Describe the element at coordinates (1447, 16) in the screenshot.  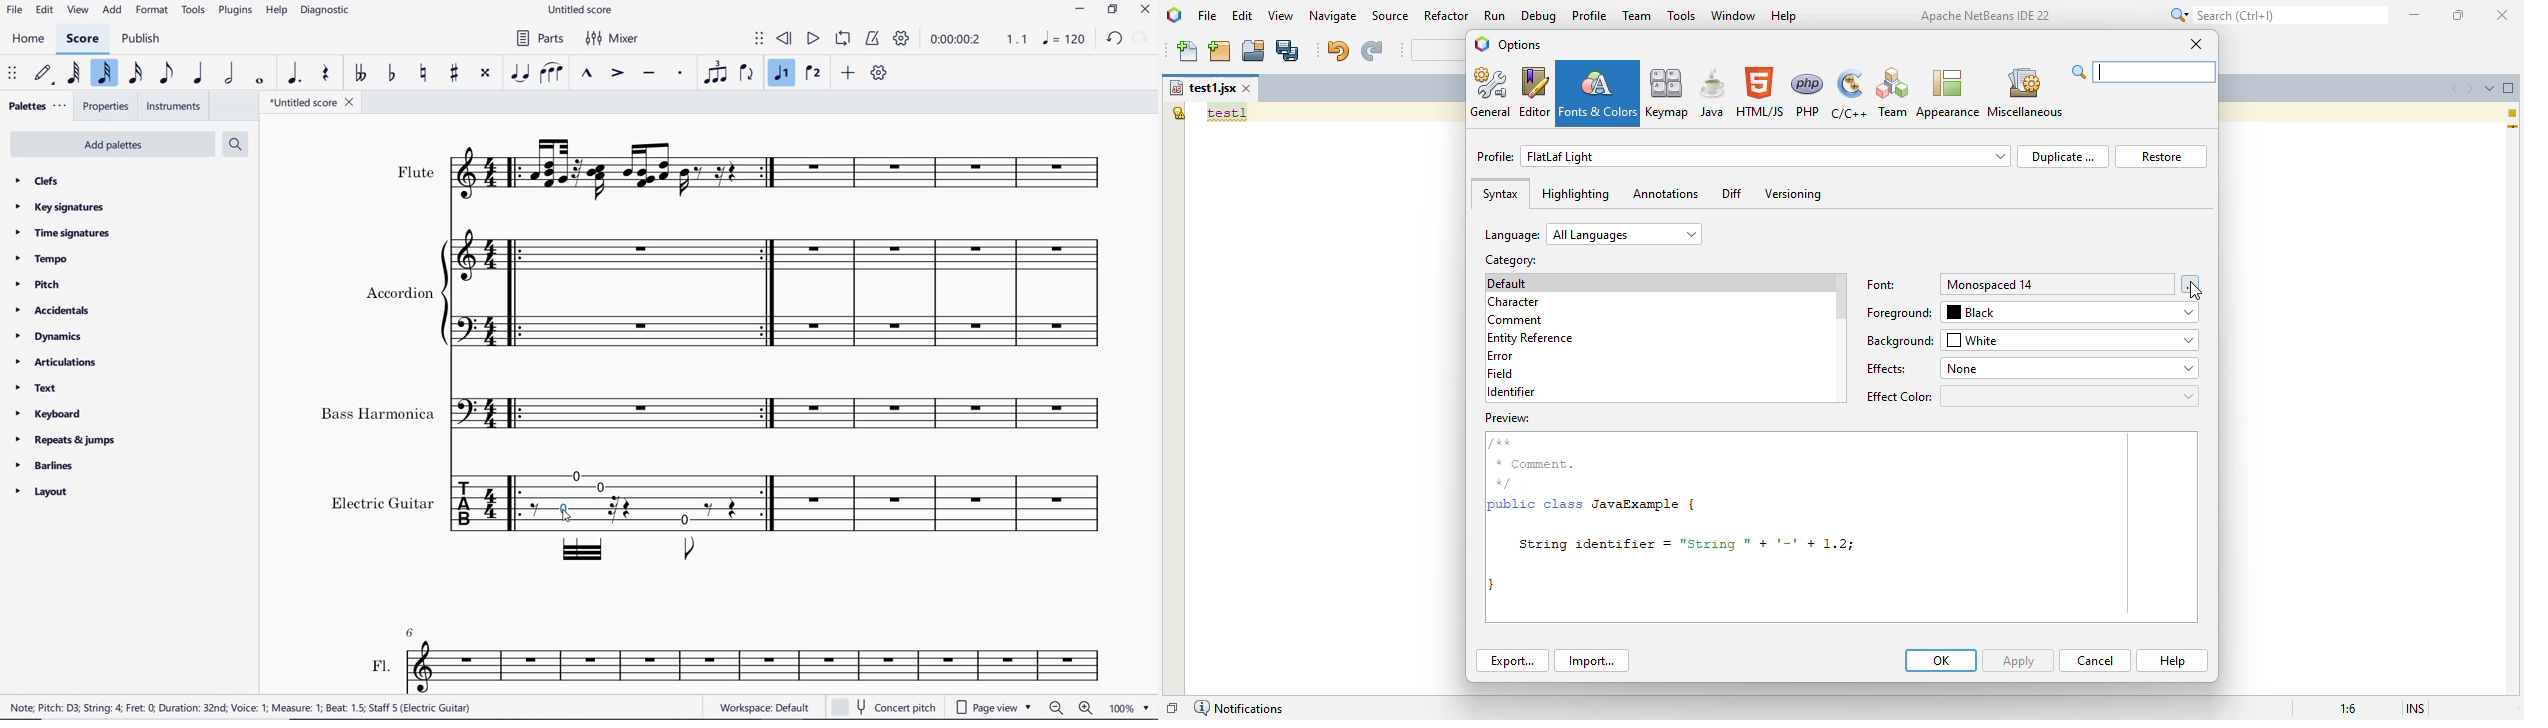
I see `refactor` at that location.